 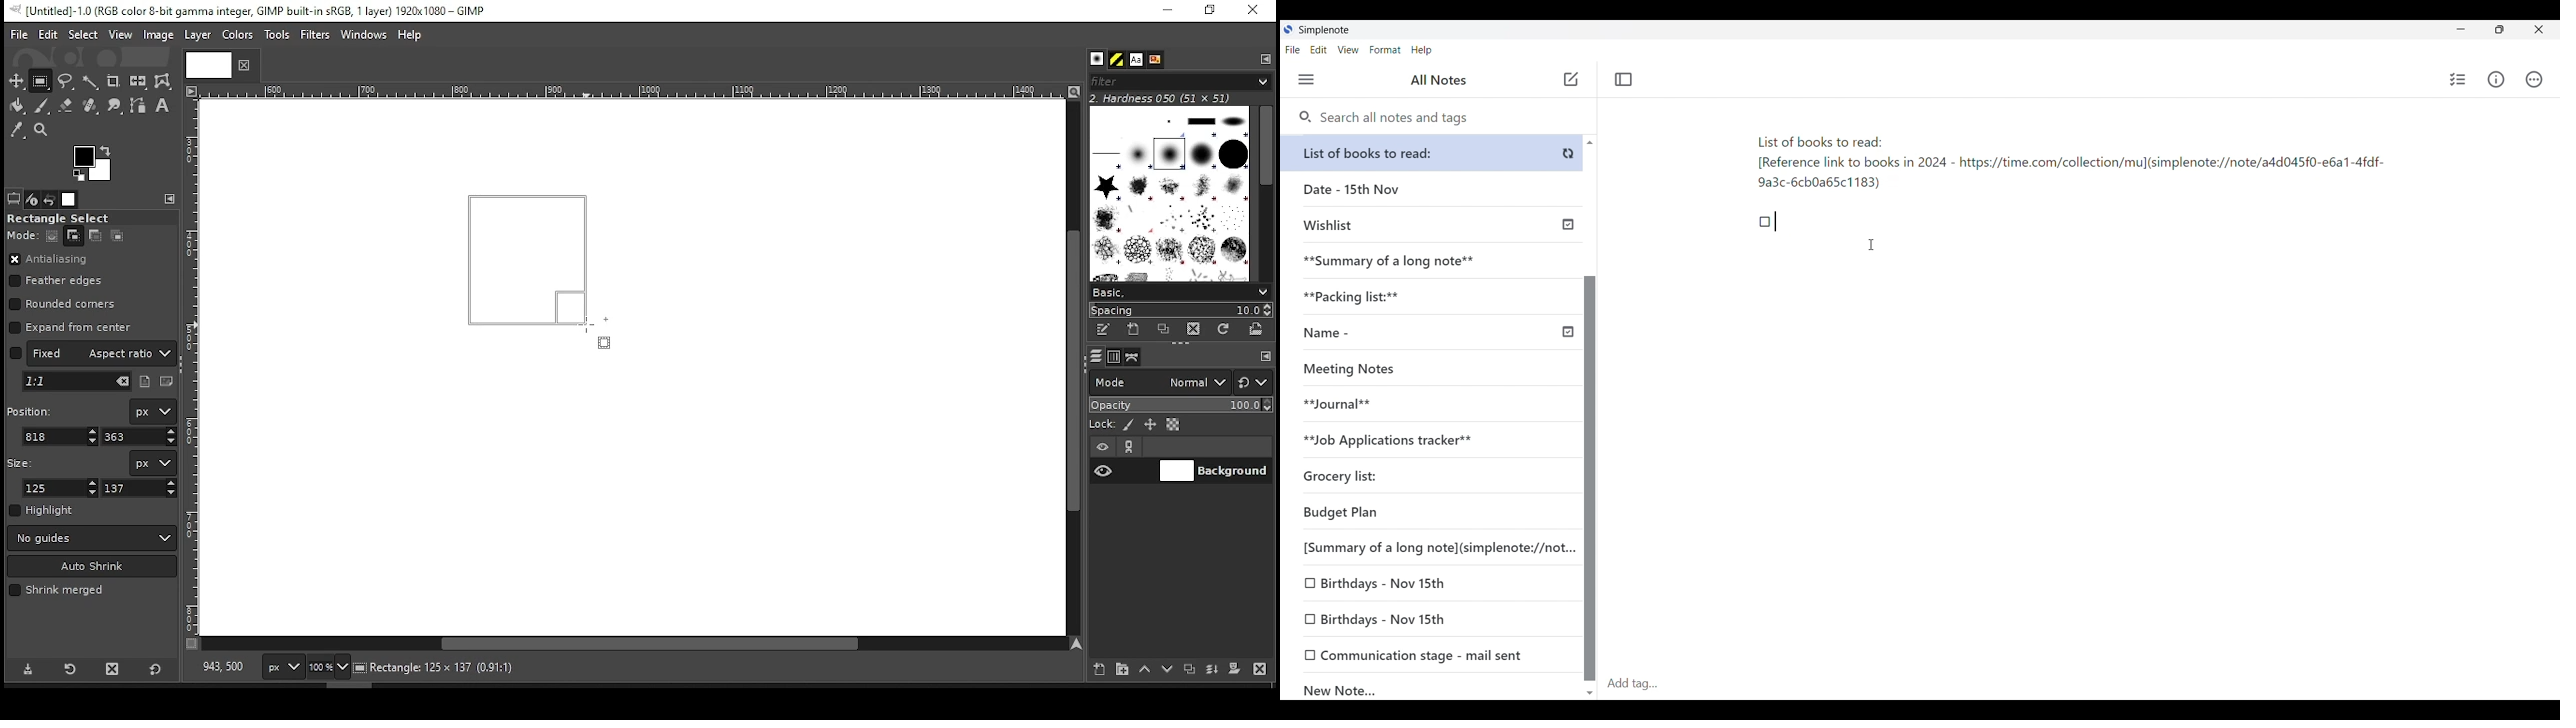 I want to click on Grocery list:, so click(x=1427, y=478).